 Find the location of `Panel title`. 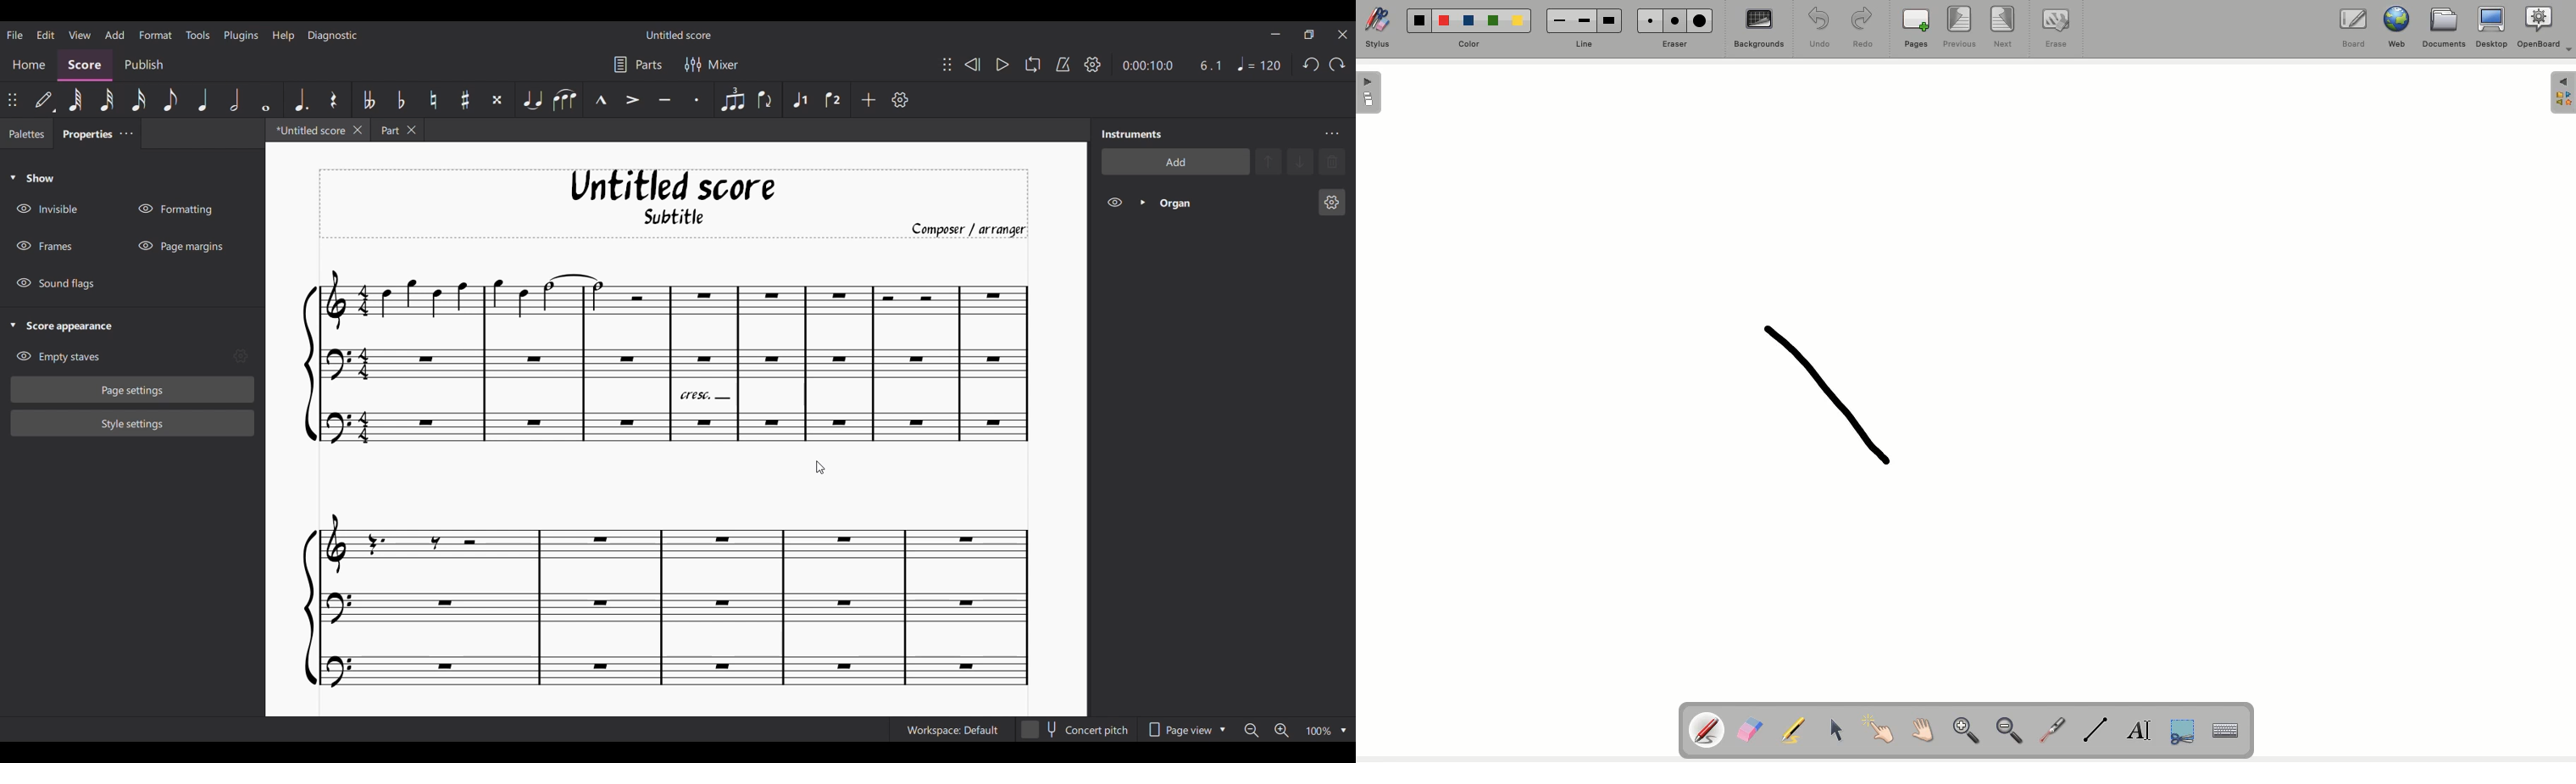

Panel title is located at coordinates (1132, 134).